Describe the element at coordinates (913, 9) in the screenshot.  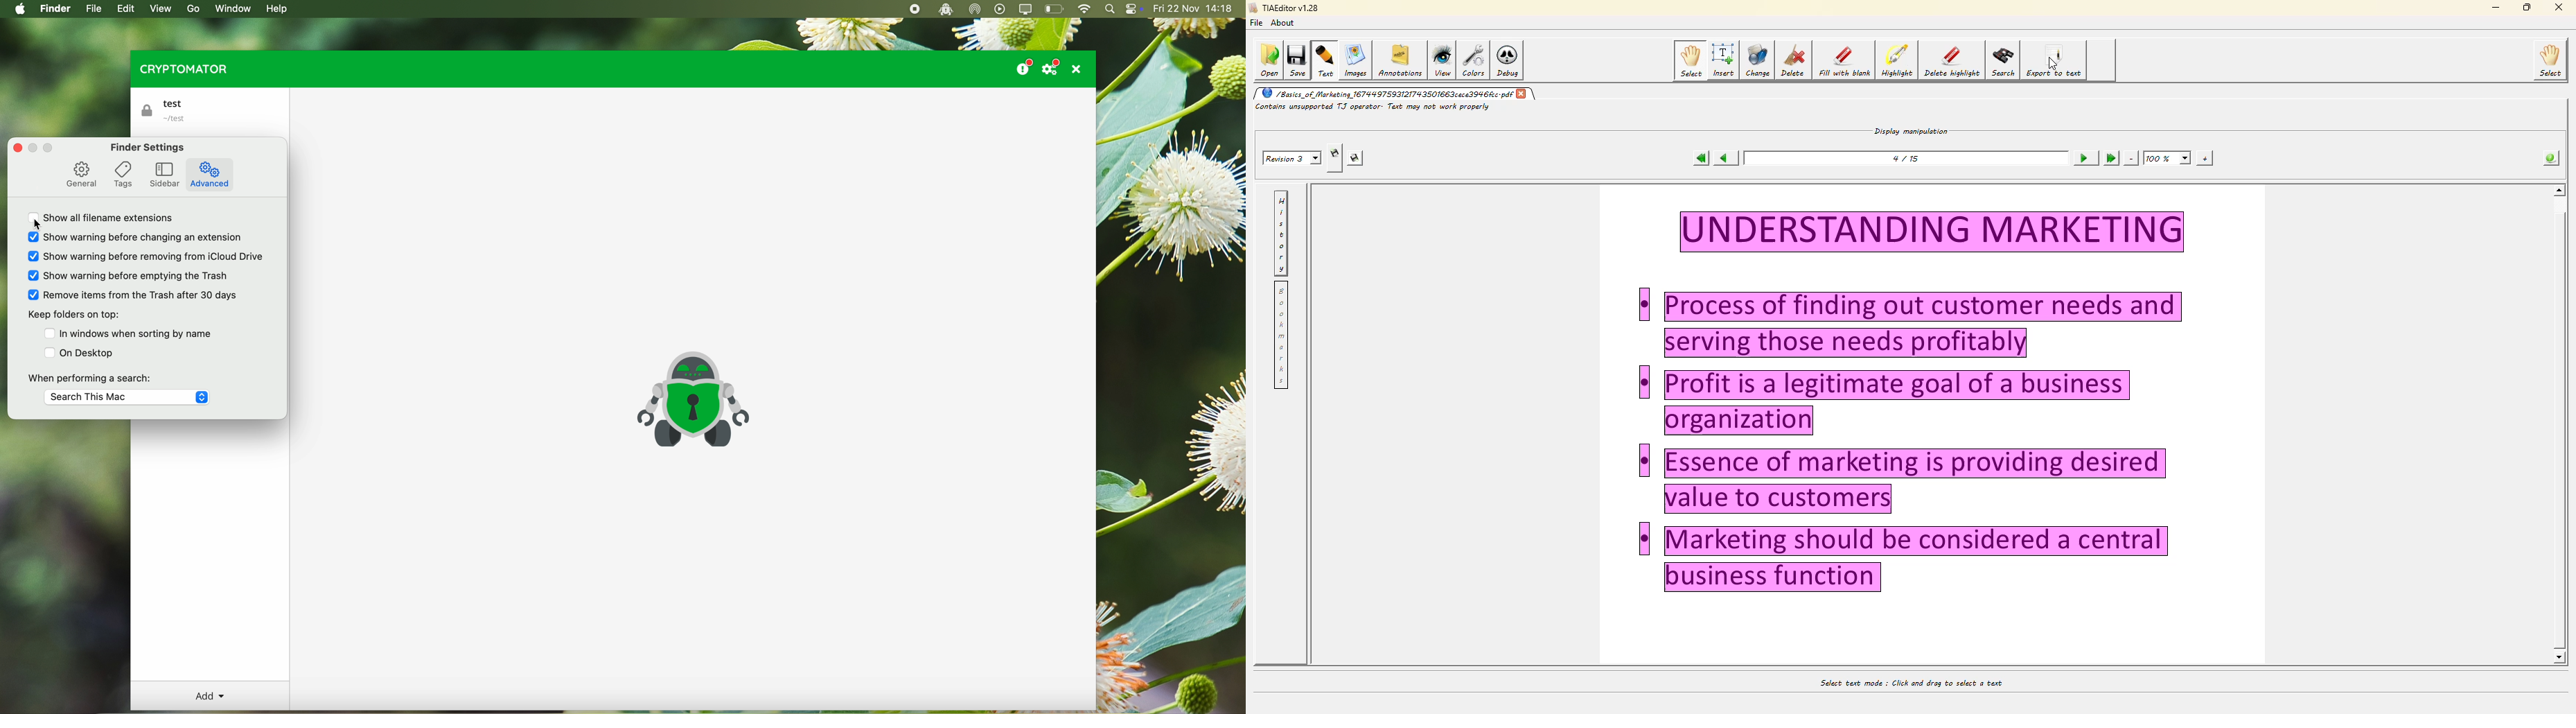
I see `stop recording` at that location.